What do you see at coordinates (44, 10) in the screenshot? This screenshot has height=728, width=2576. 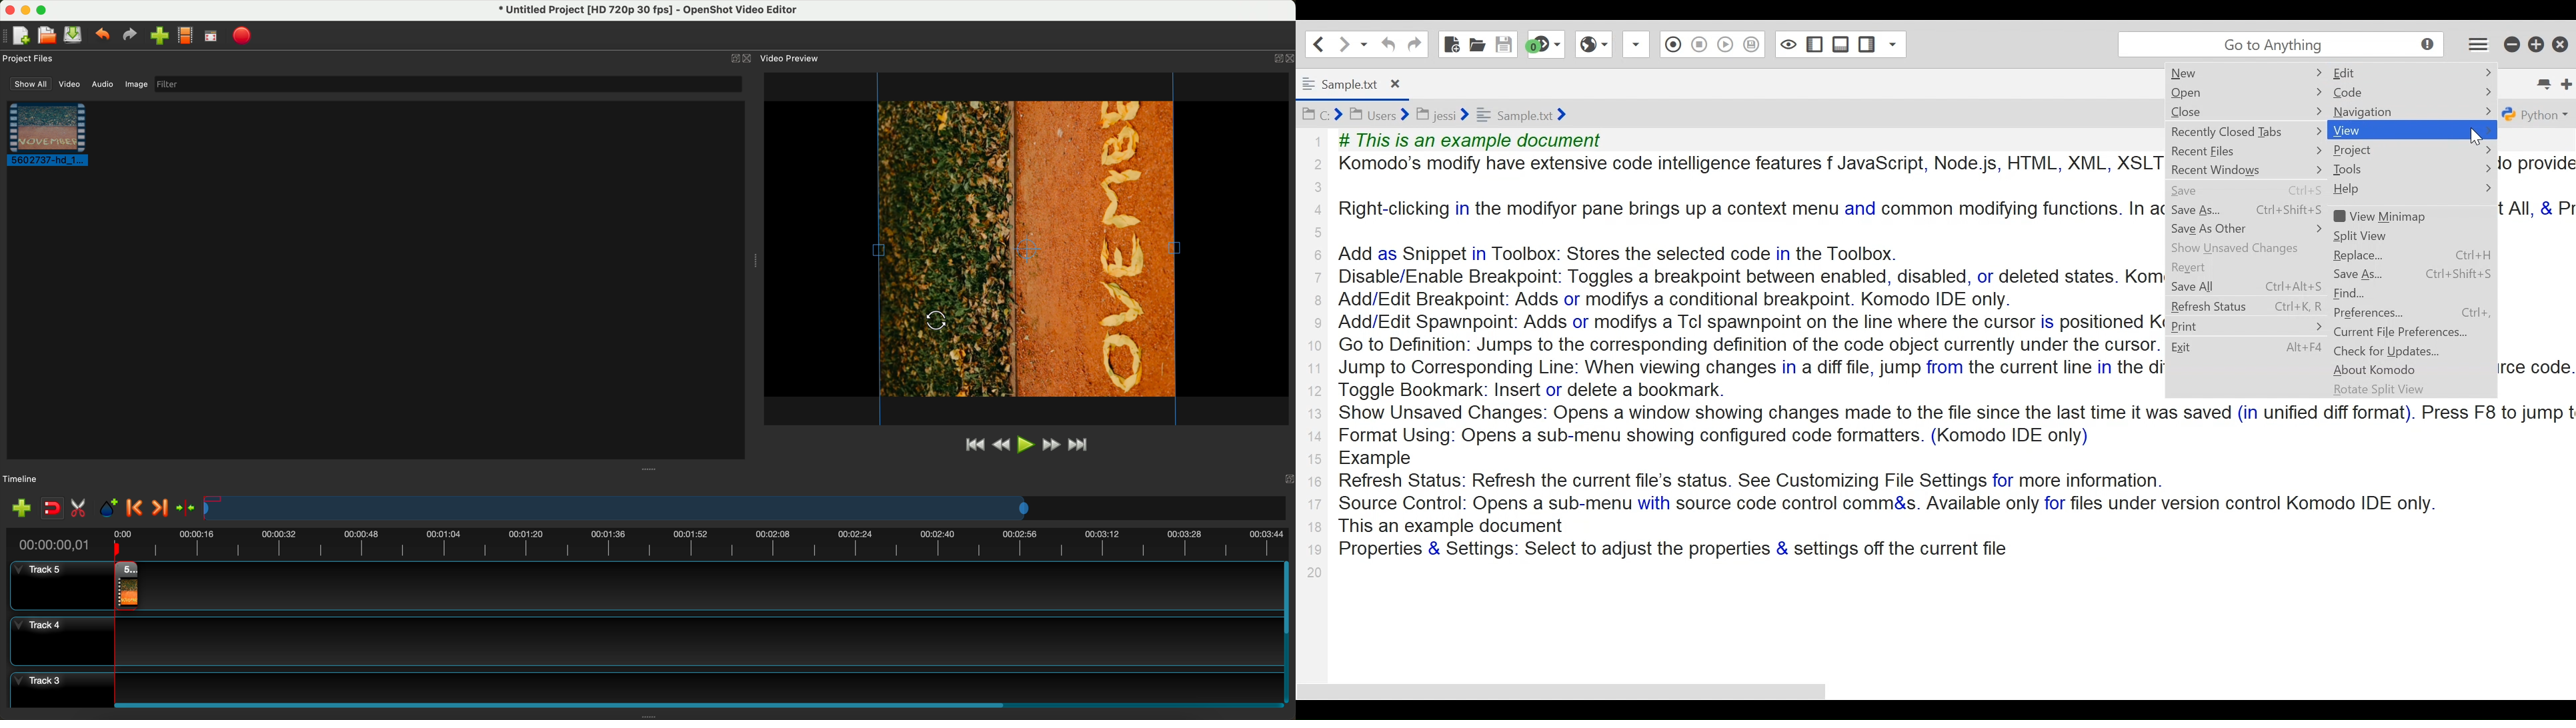 I see `maximize` at bounding box center [44, 10].